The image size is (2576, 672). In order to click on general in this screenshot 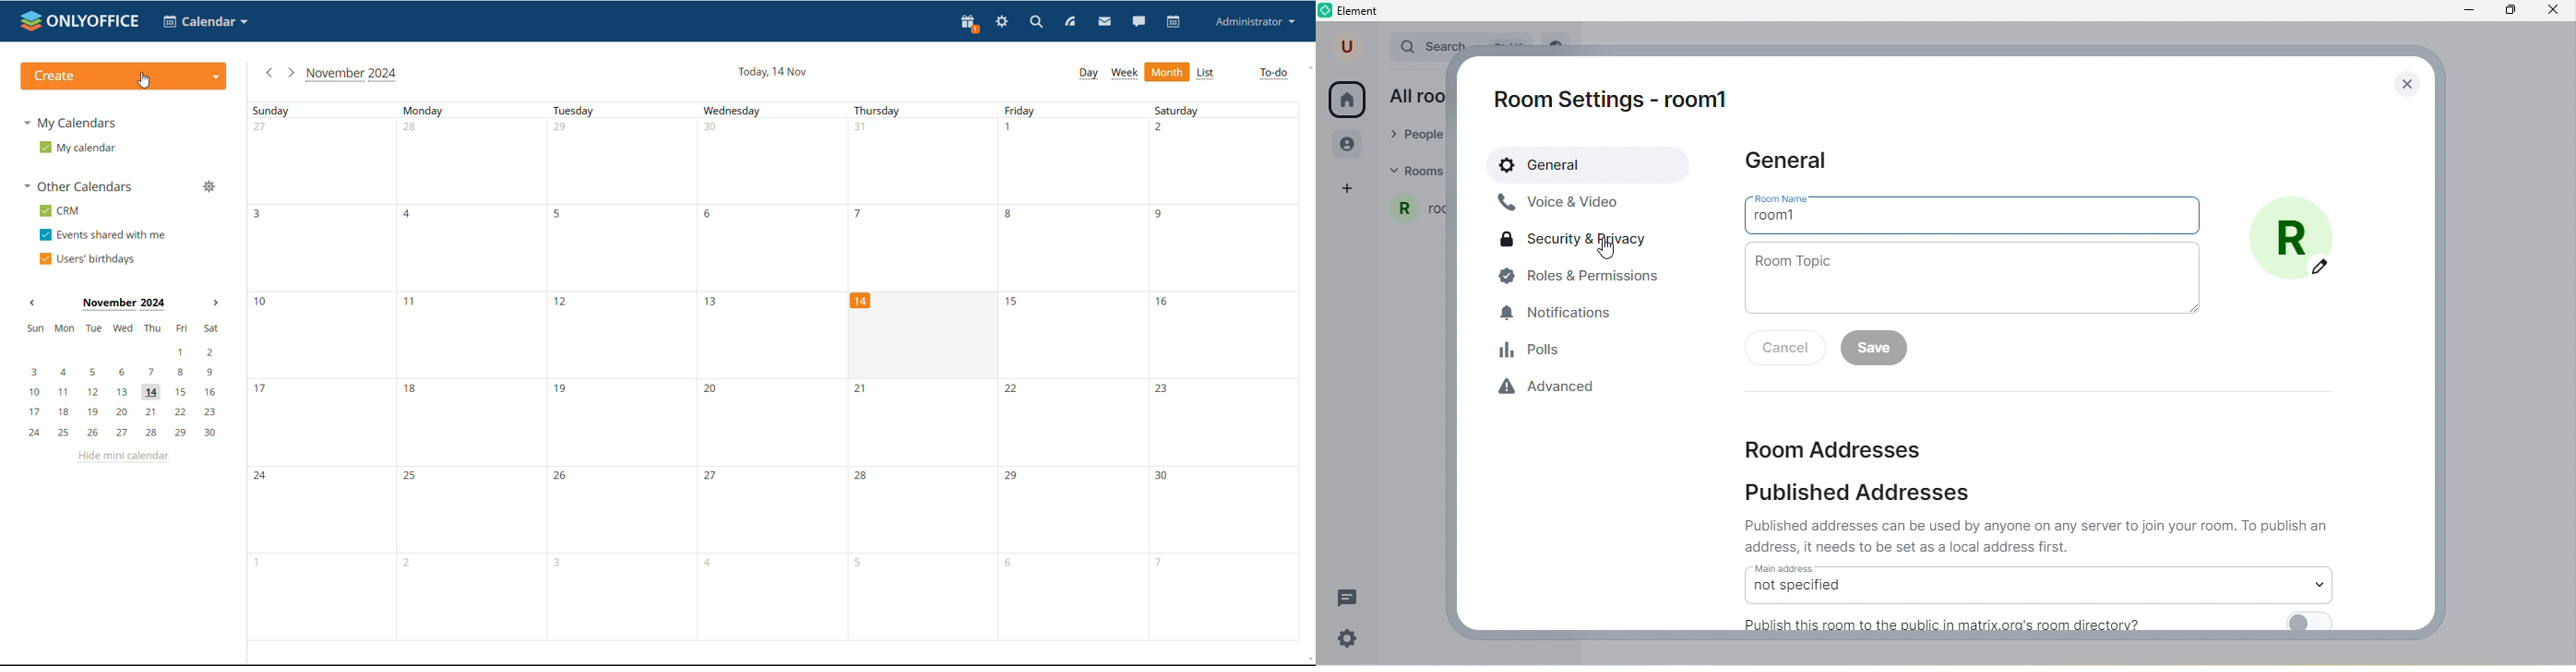, I will do `click(1794, 159)`.